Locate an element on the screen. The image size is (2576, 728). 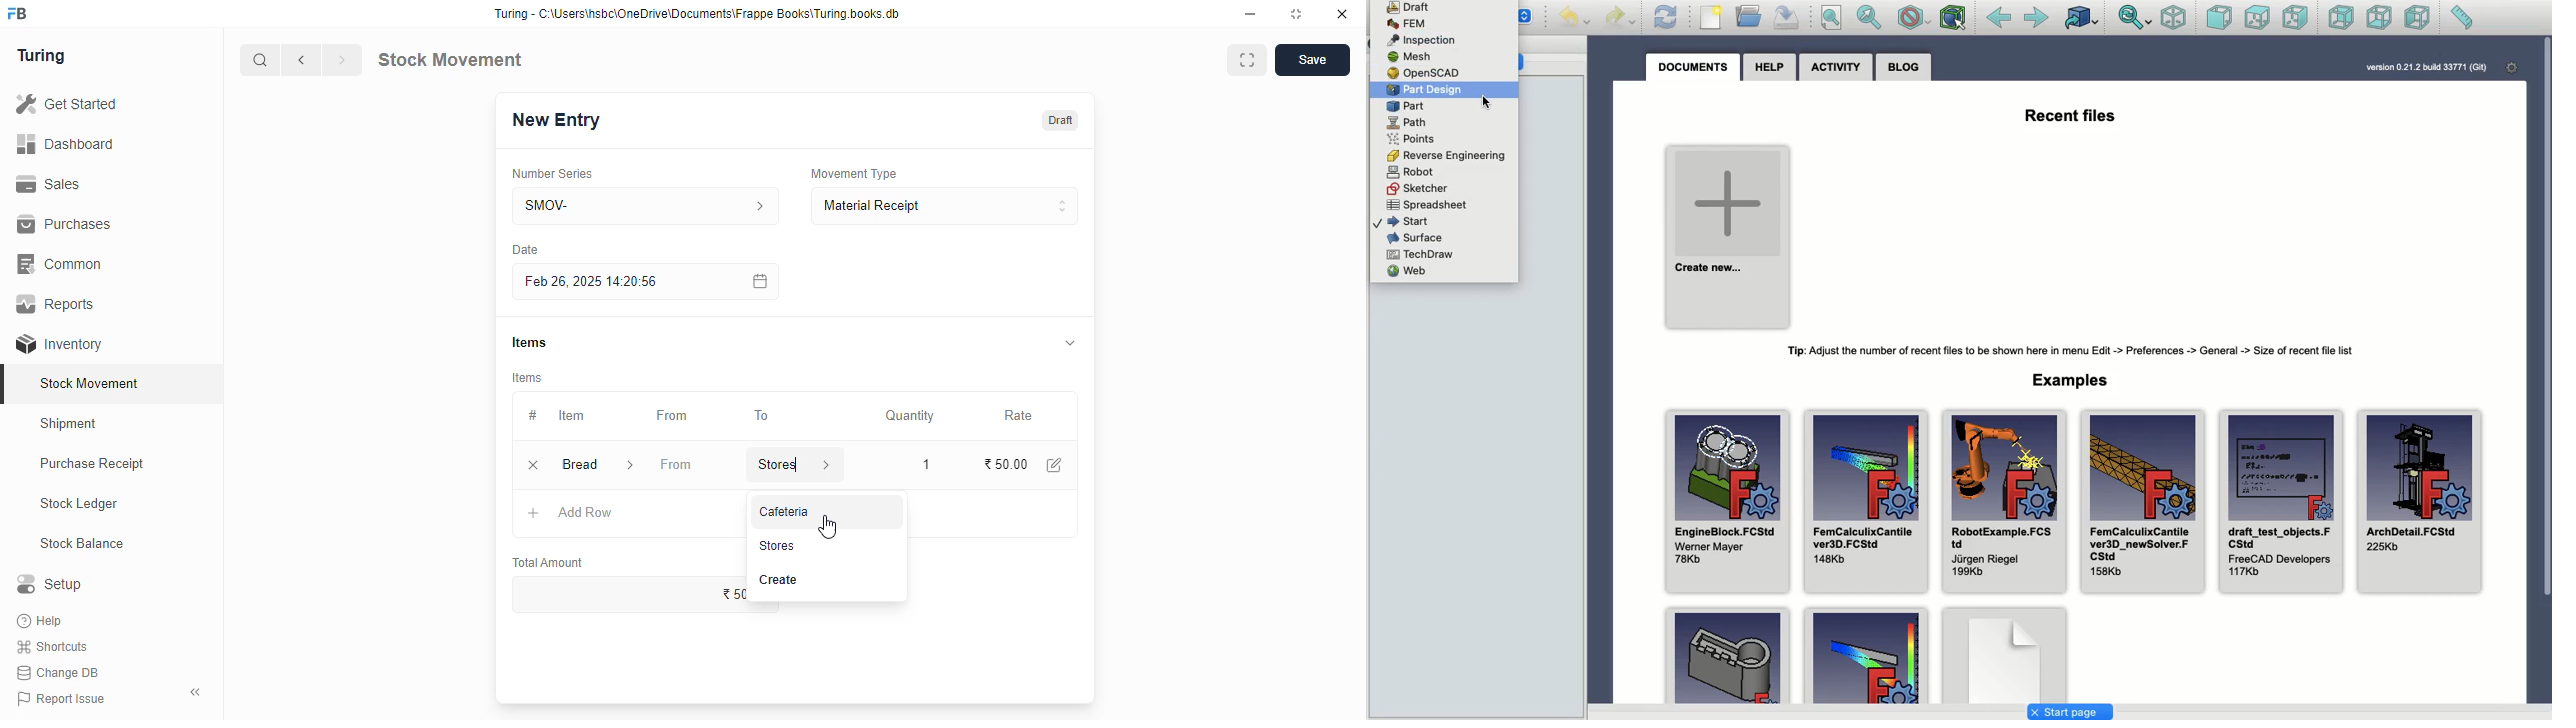
close is located at coordinates (1342, 14).